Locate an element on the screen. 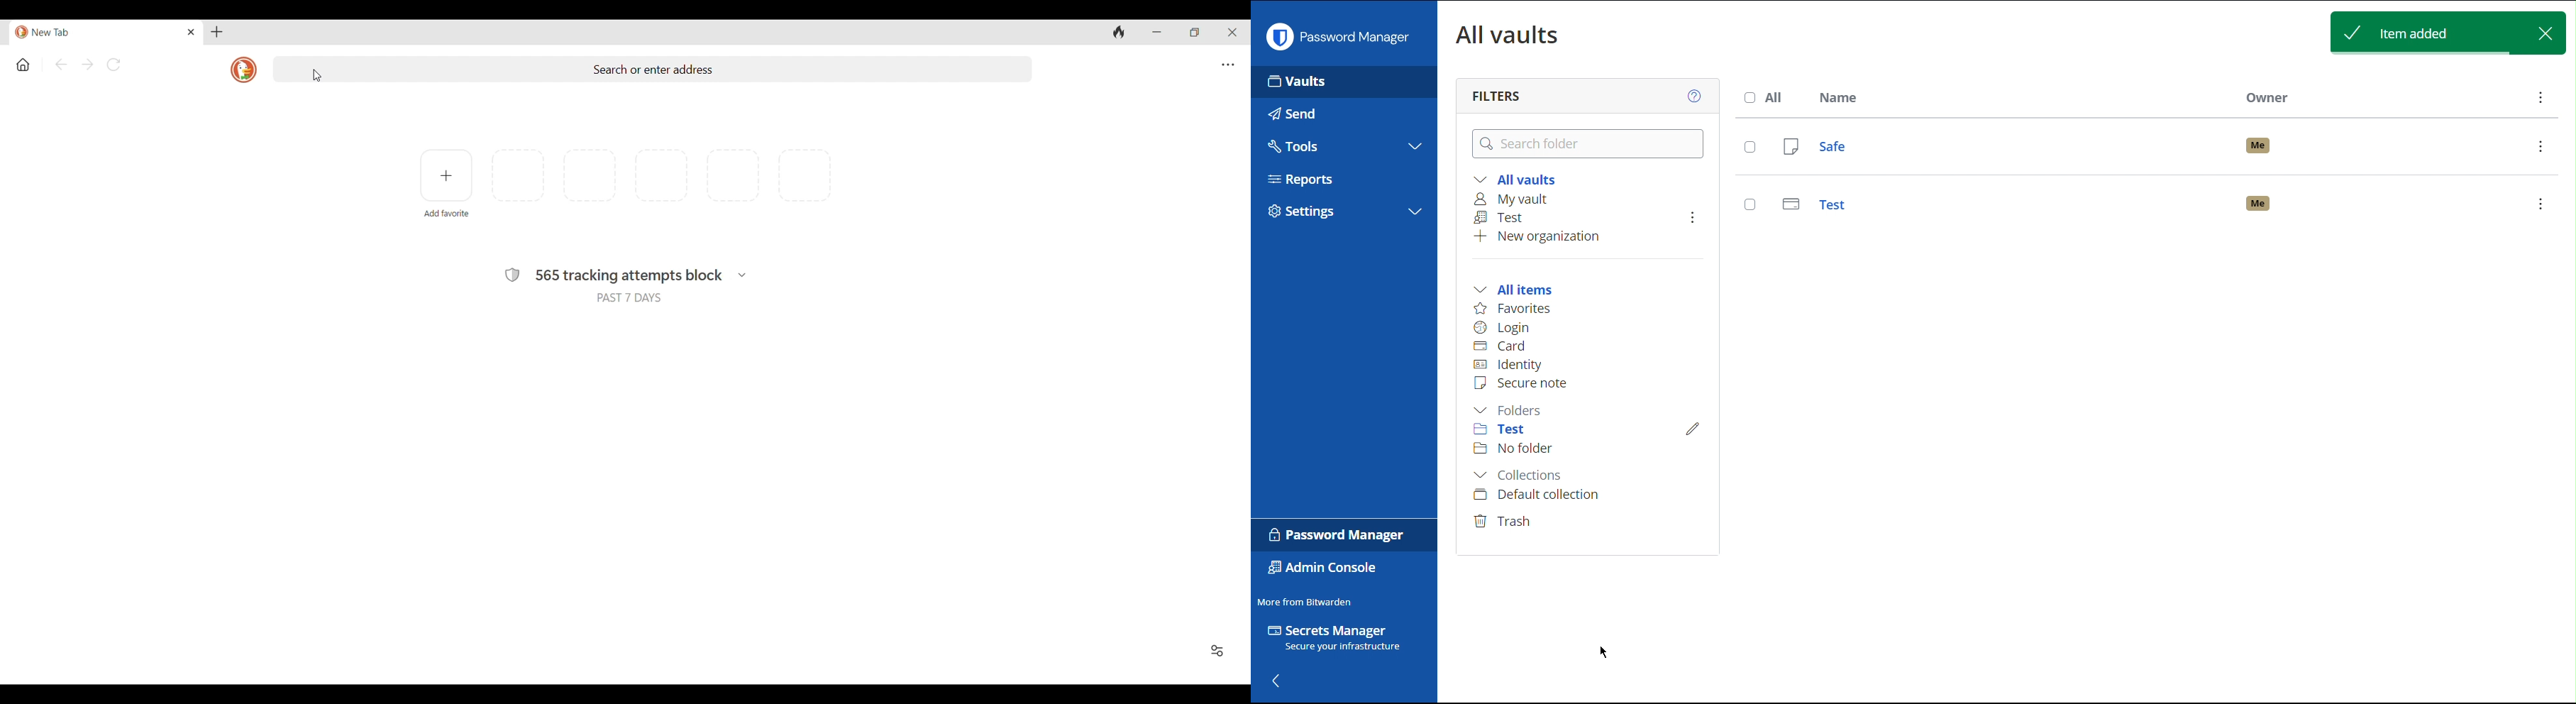 The width and height of the screenshot is (2576, 728). Trash is located at coordinates (1505, 519).